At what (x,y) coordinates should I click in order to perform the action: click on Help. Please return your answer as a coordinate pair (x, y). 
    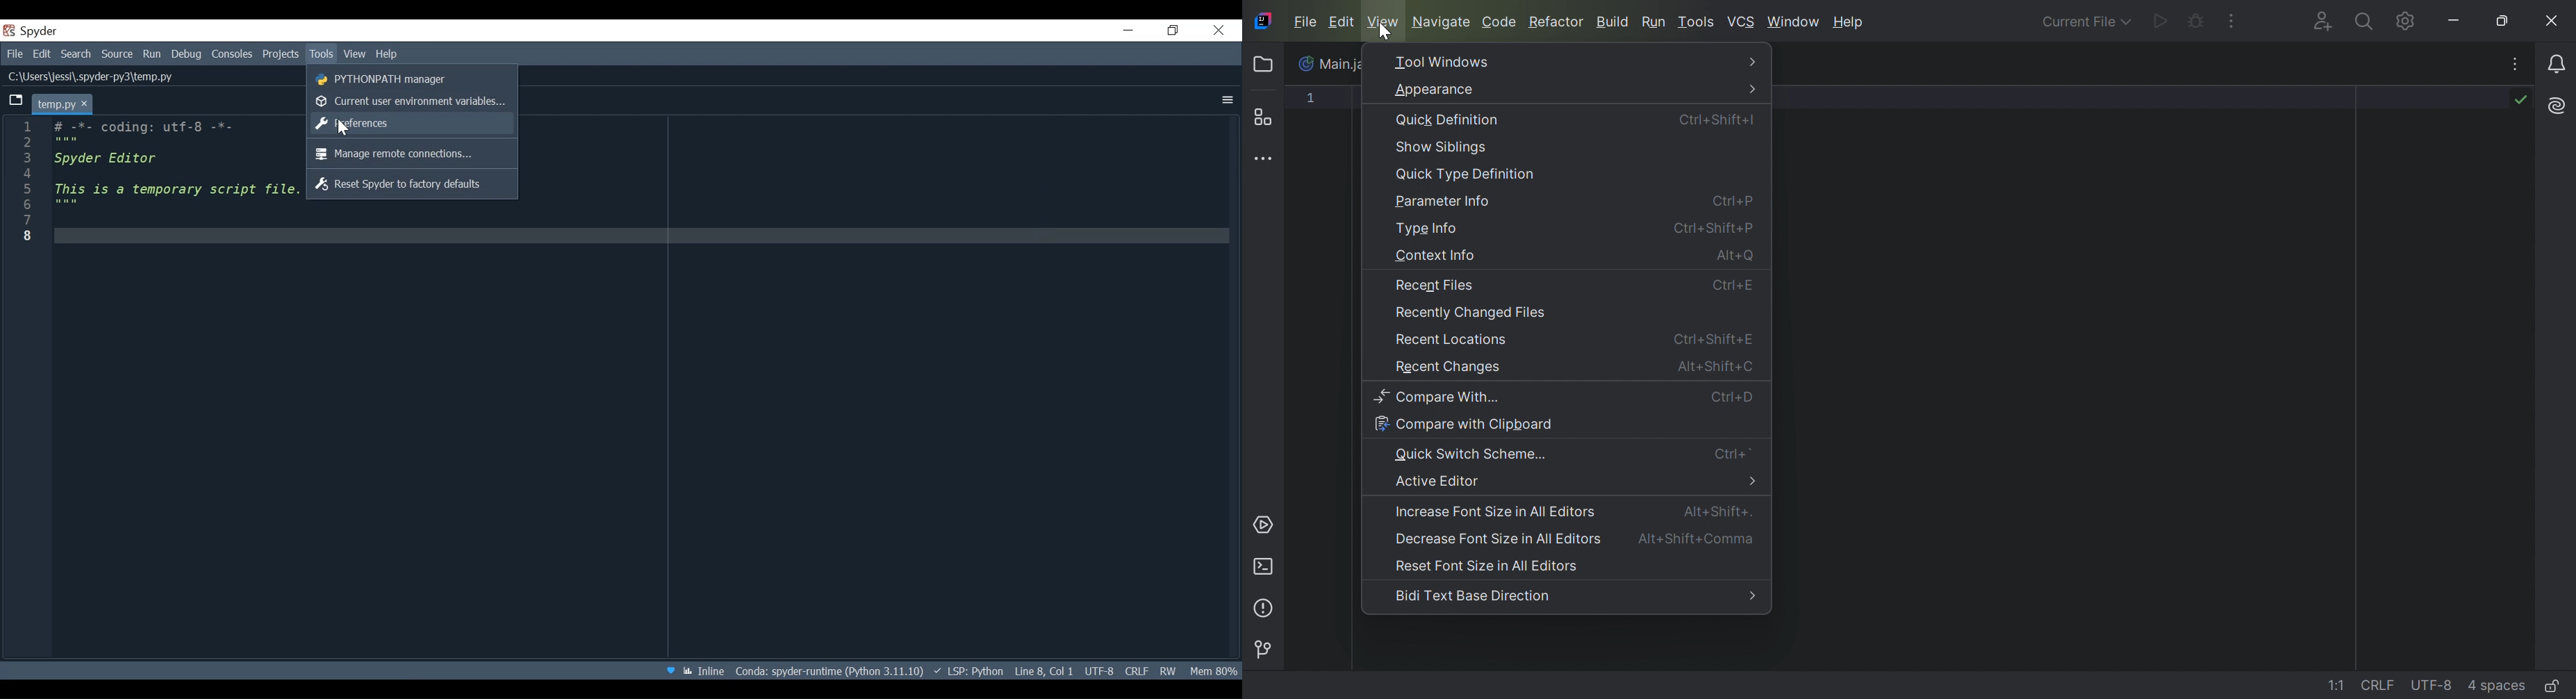
    Looking at the image, I should click on (388, 54).